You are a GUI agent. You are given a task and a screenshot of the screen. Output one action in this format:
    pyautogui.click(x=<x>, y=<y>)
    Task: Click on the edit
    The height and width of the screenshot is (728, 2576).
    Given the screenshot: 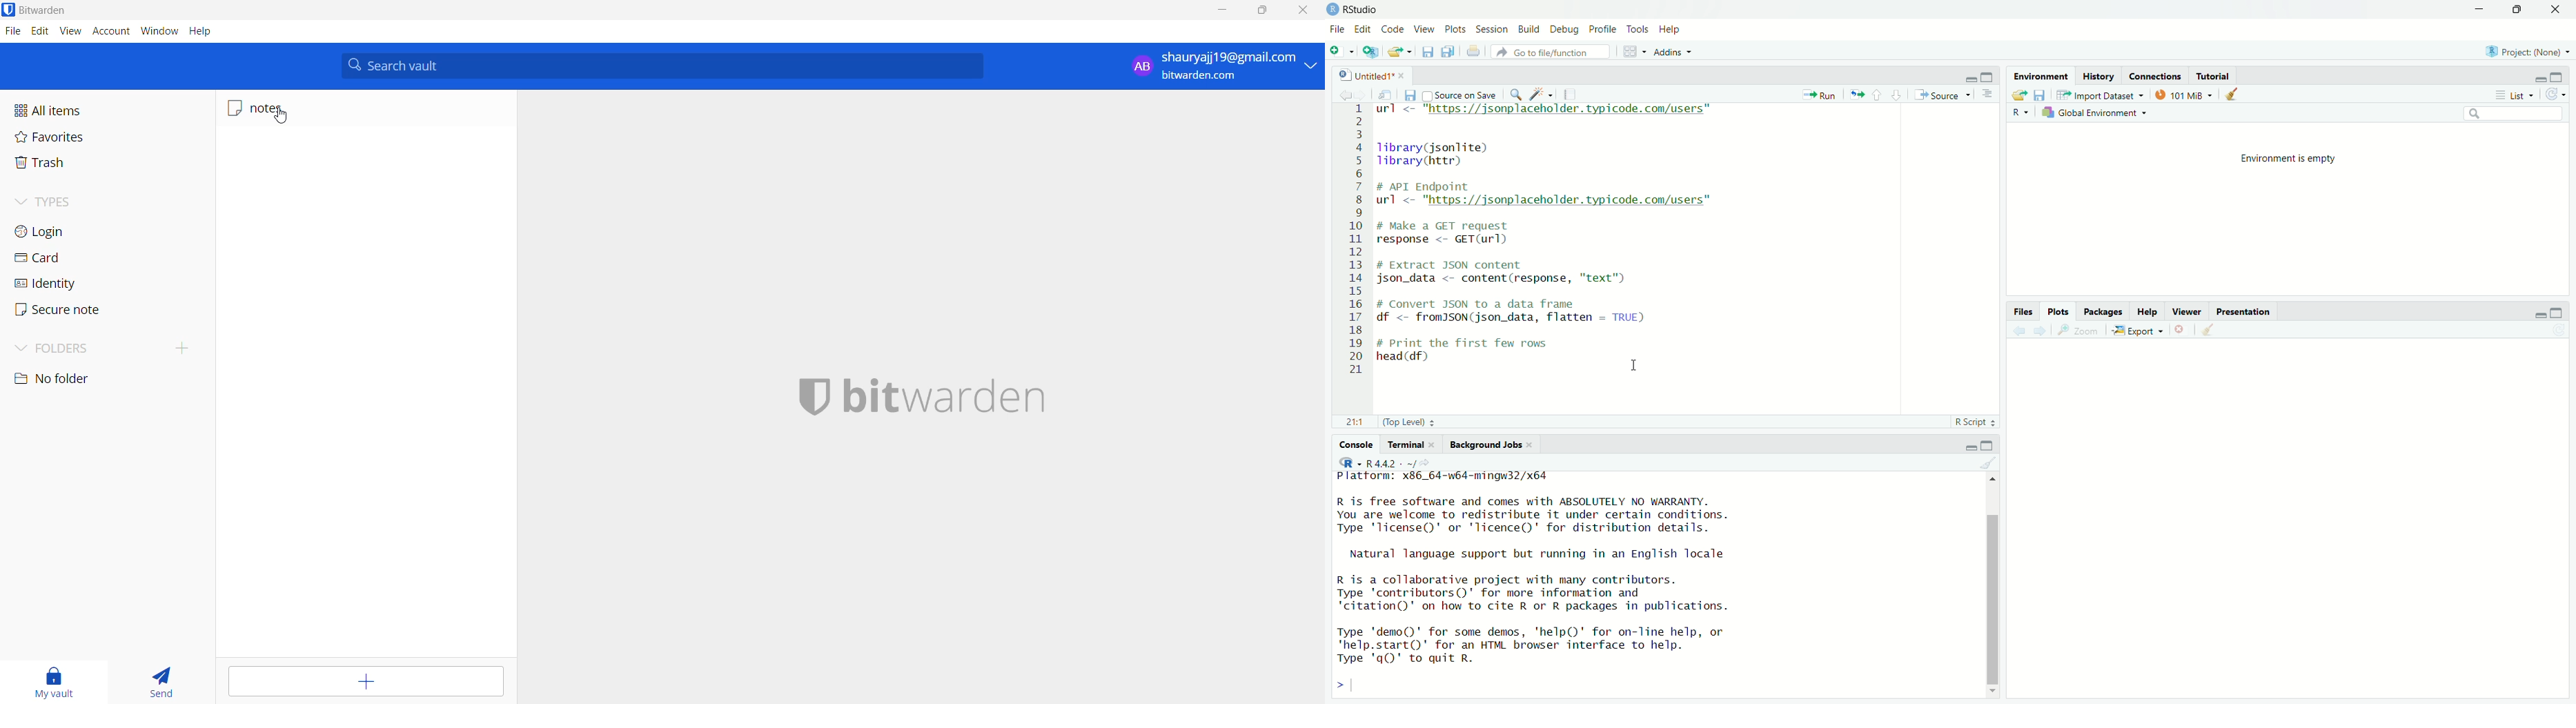 What is the action you would take?
    pyautogui.click(x=39, y=32)
    